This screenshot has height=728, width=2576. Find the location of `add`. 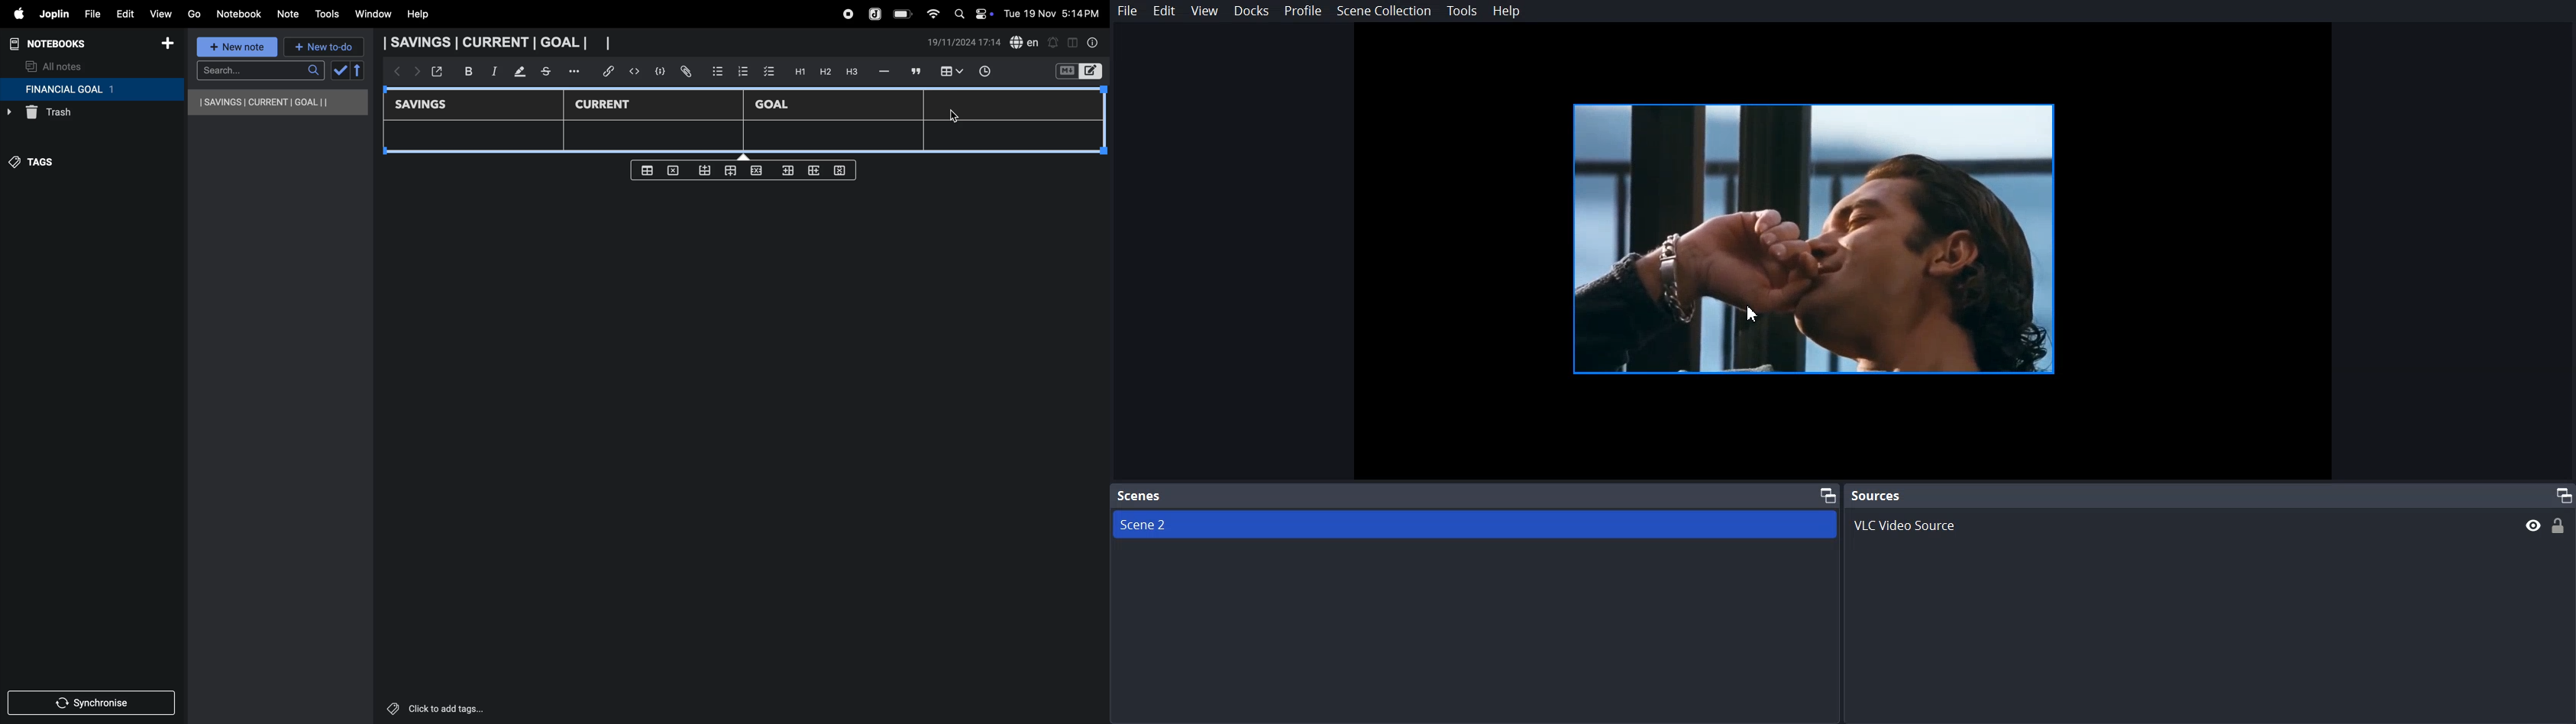

add is located at coordinates (167, 45).